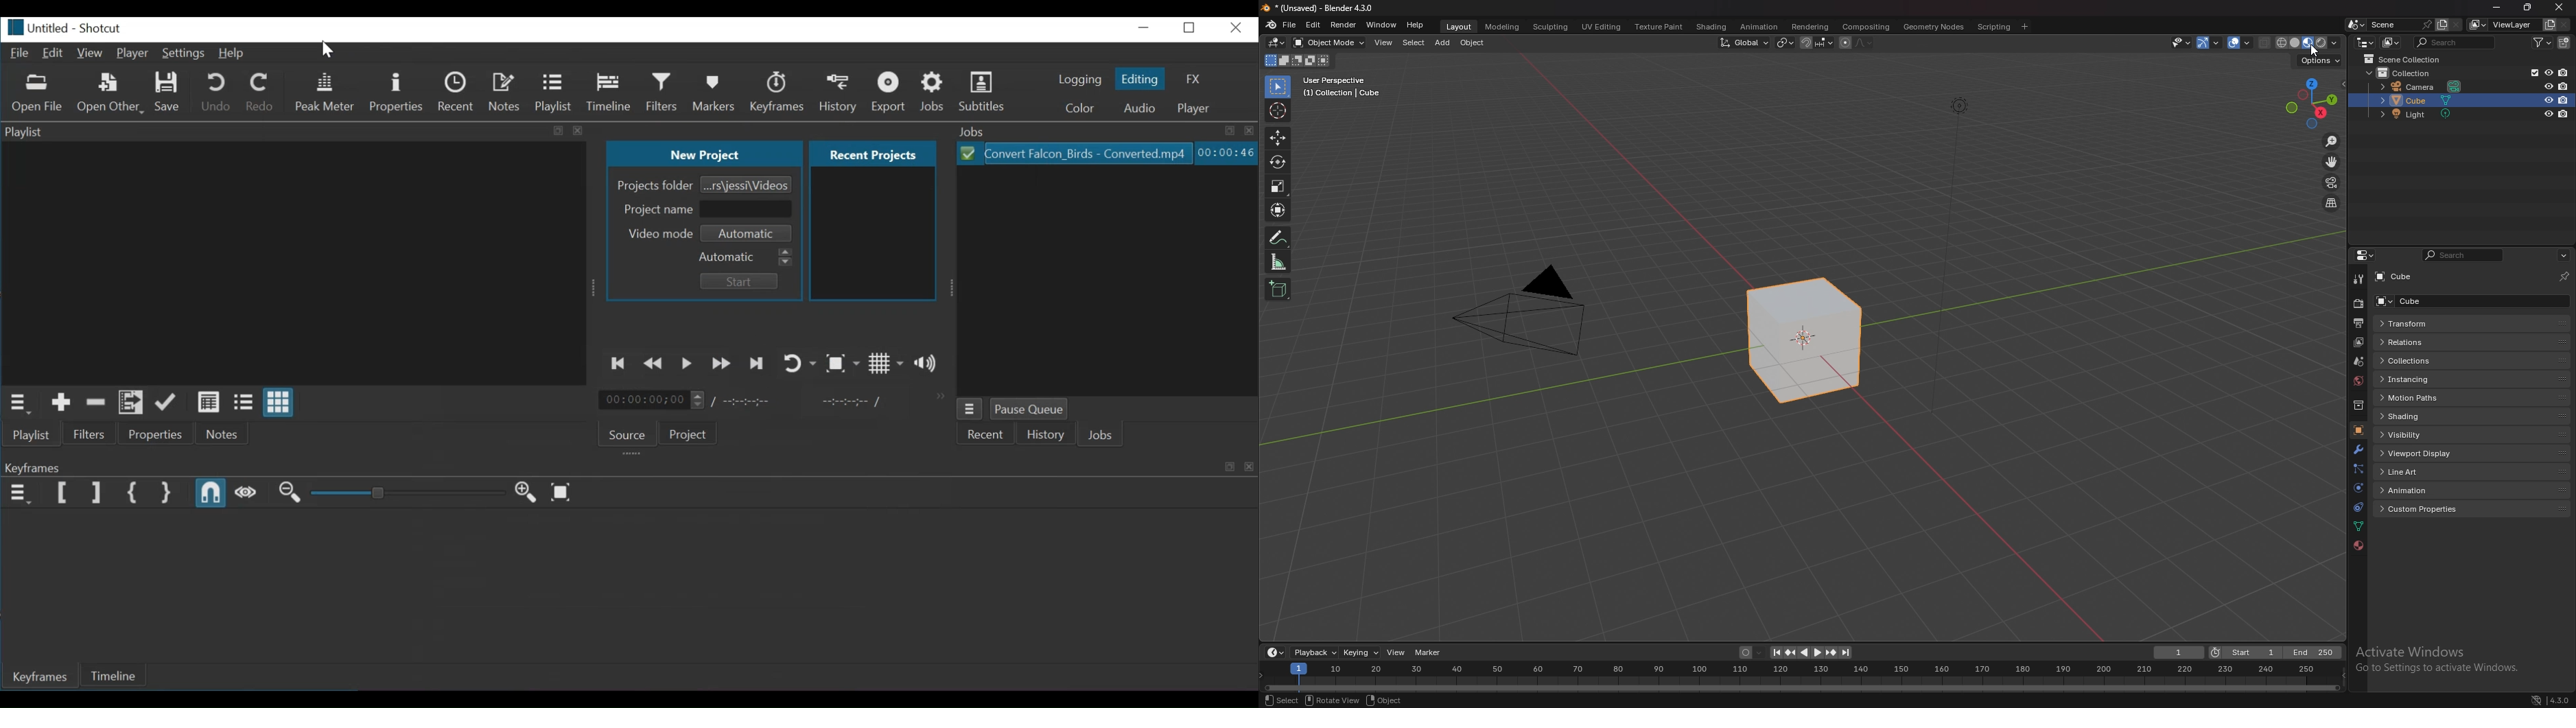 The height and width of the screenshot is (728, 2576). I want to click on Peak Meter, so click(327, 92).